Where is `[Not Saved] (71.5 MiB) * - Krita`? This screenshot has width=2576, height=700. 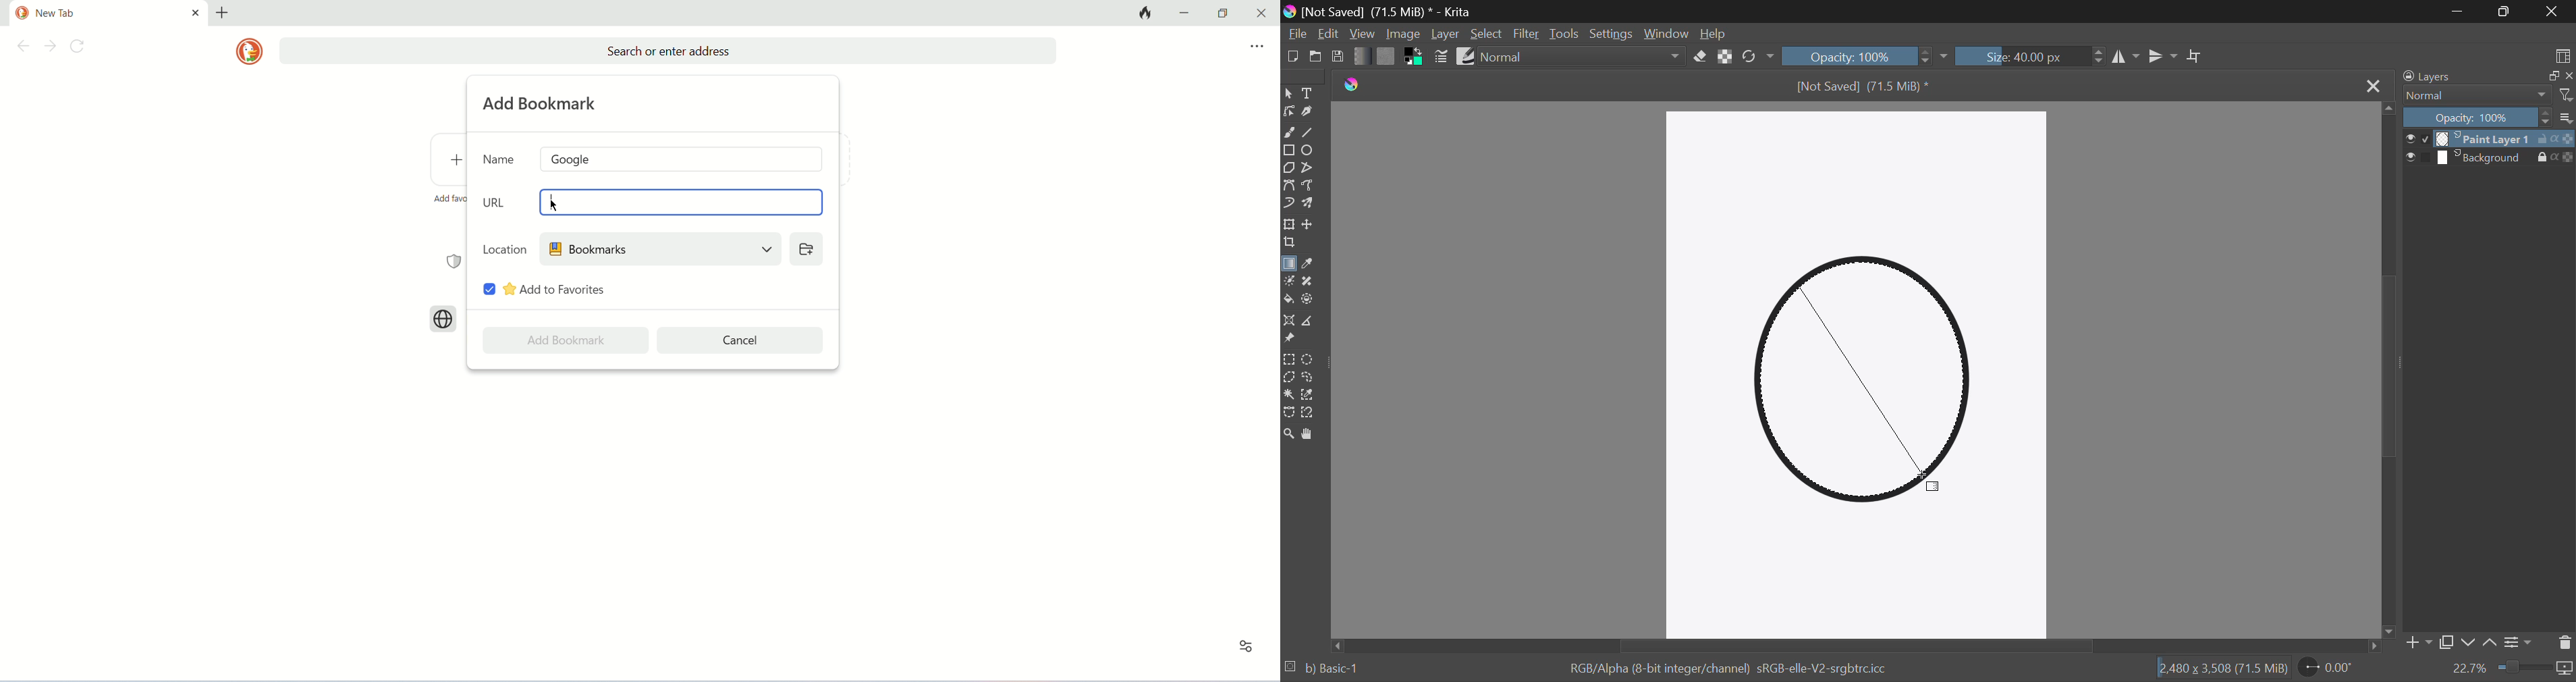
[Not Saved] (71.5 MiB) * - Krita is located at coordinates (1387, 13).